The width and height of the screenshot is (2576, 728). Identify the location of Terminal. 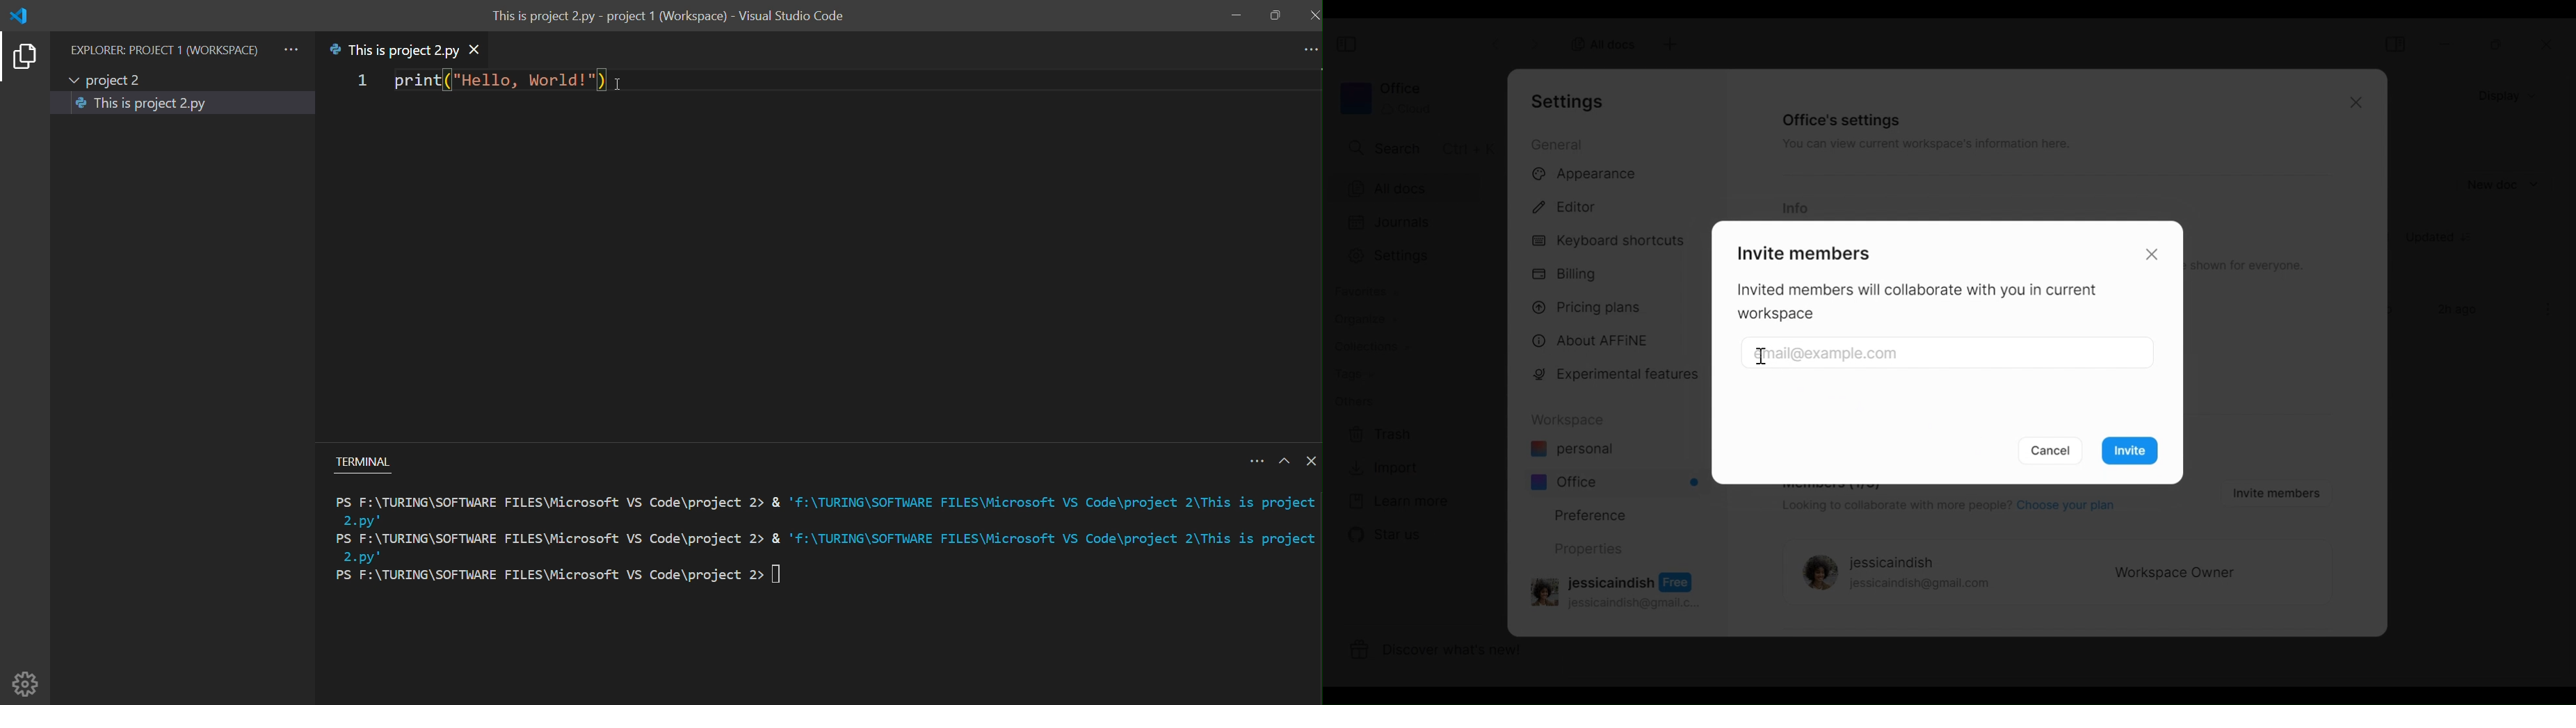
(369, 467).